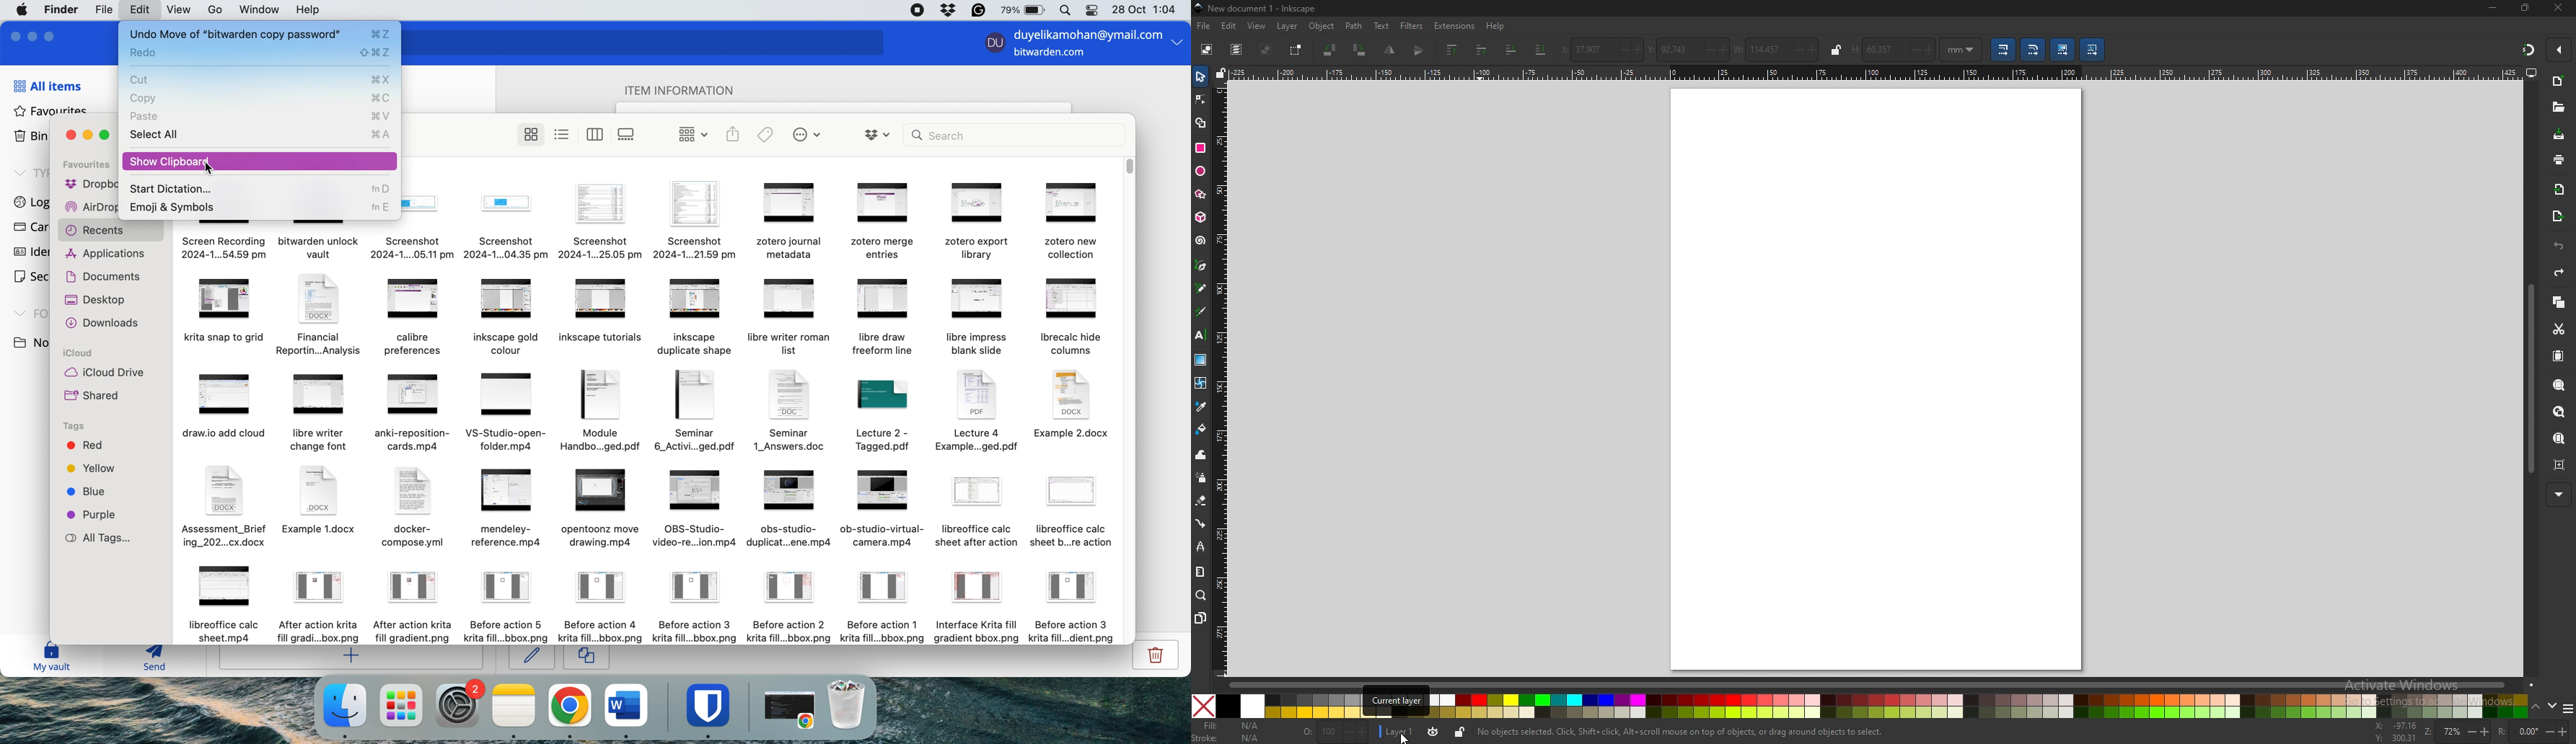 Image resolution: width=2576 pixels, height=756 pixels. Describe the element at coordinates (2093, 50) in the screenshot. I see `move patterns` at that location.